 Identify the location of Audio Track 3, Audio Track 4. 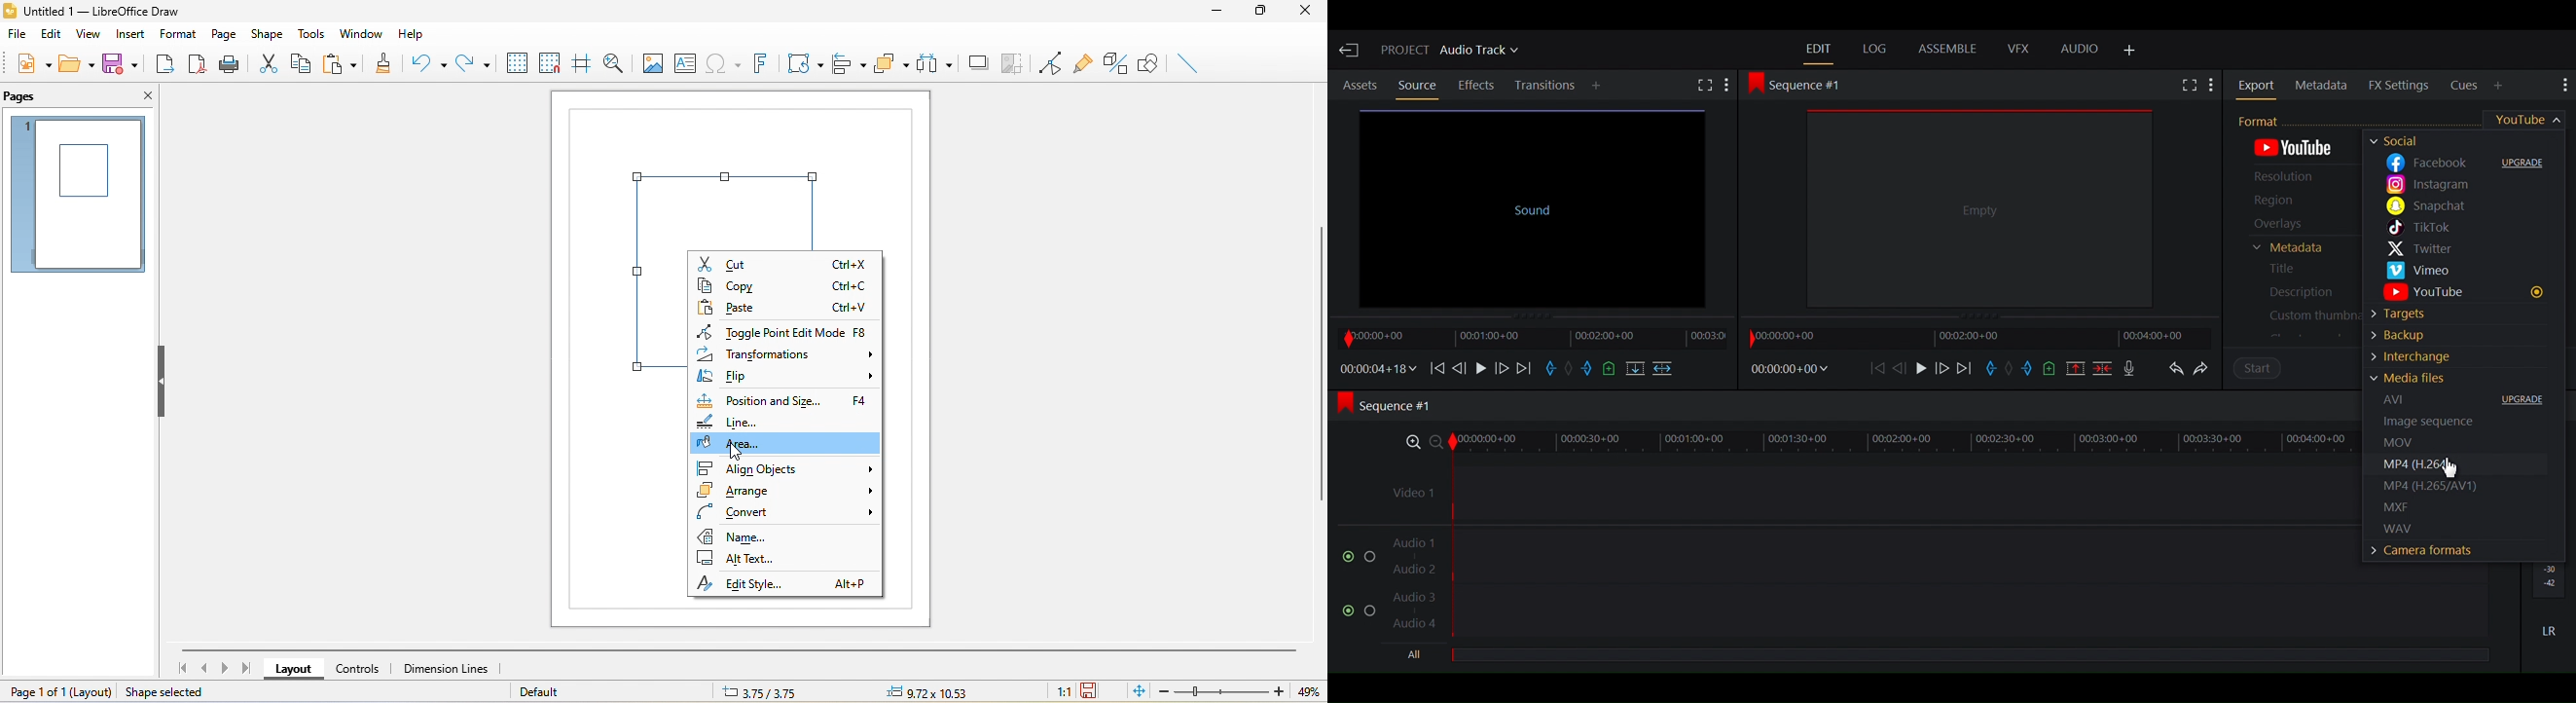
(1938, 614).